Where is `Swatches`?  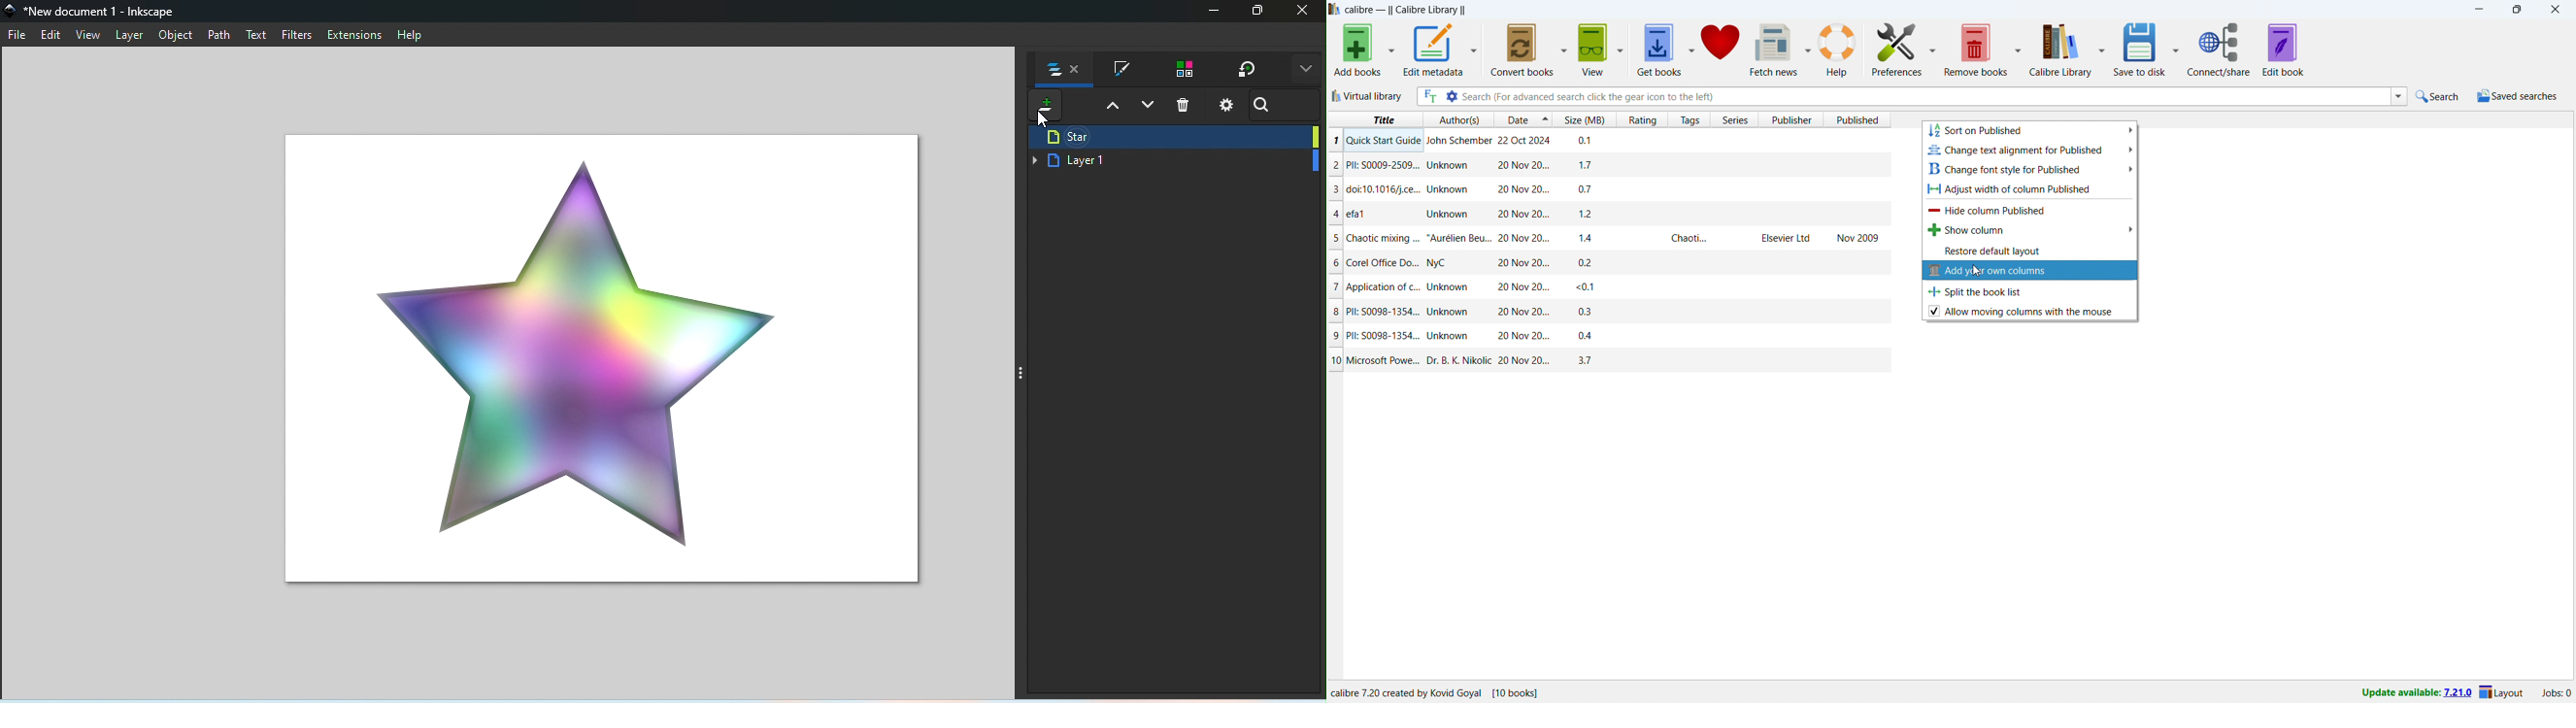
Swatches is located at coordinates (1182, 70).